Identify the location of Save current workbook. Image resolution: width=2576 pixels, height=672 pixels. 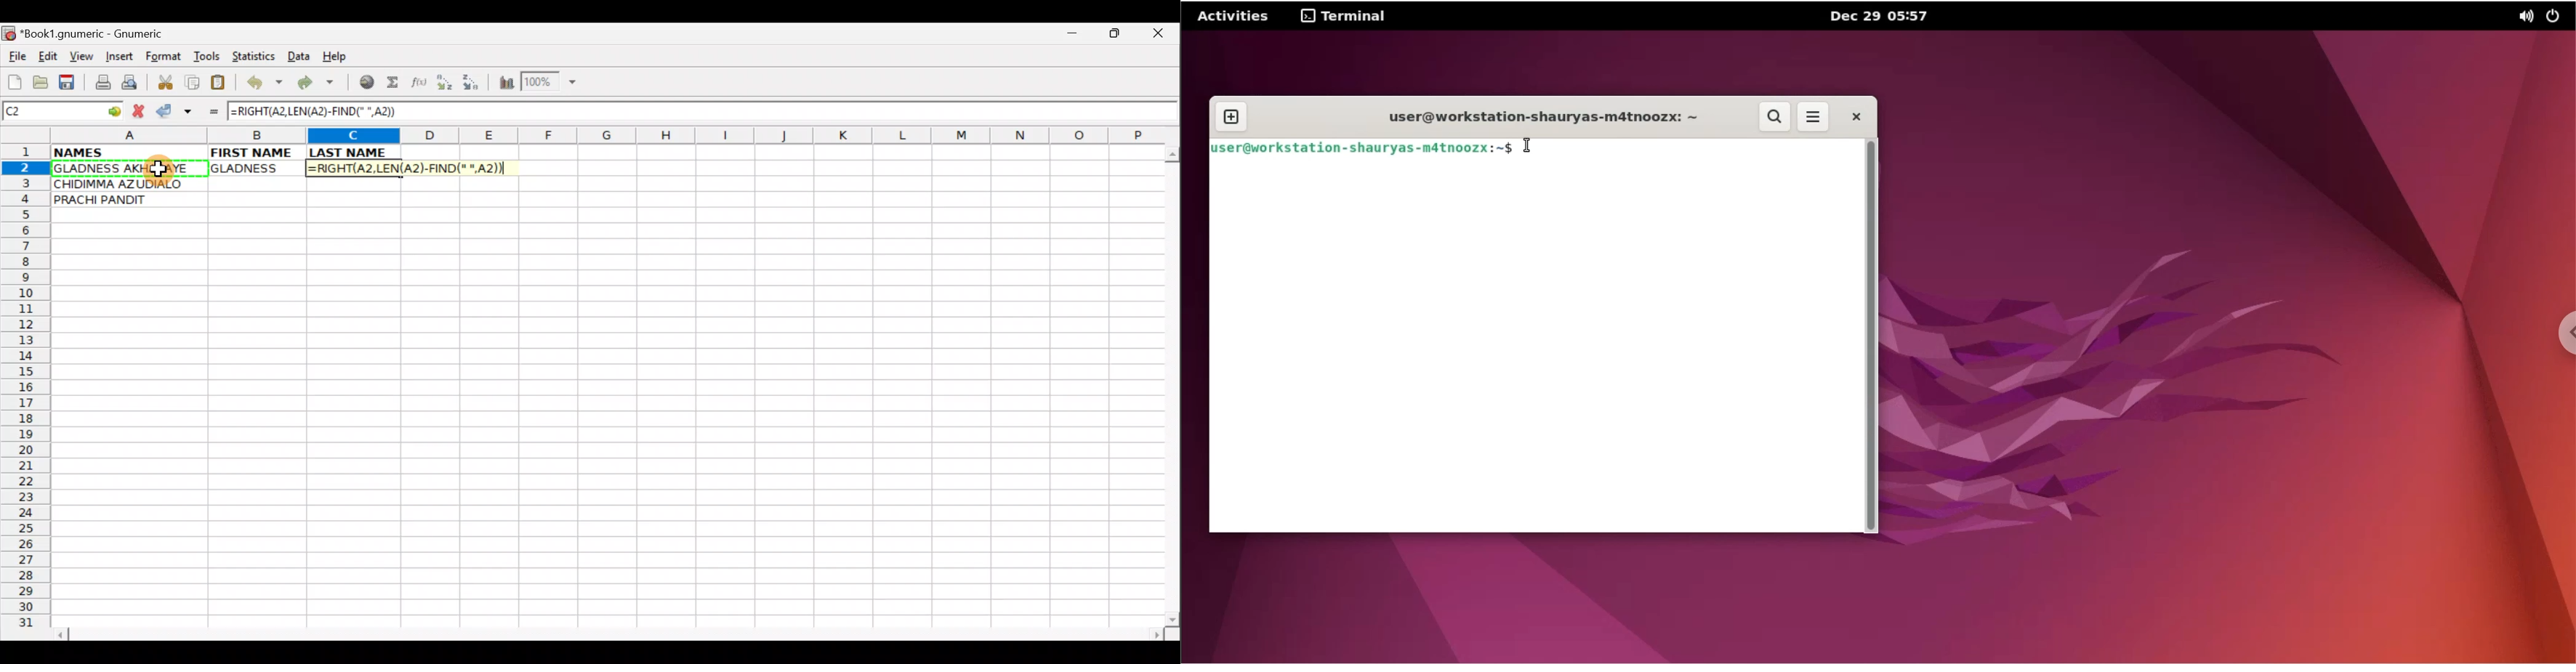
(70, 83).